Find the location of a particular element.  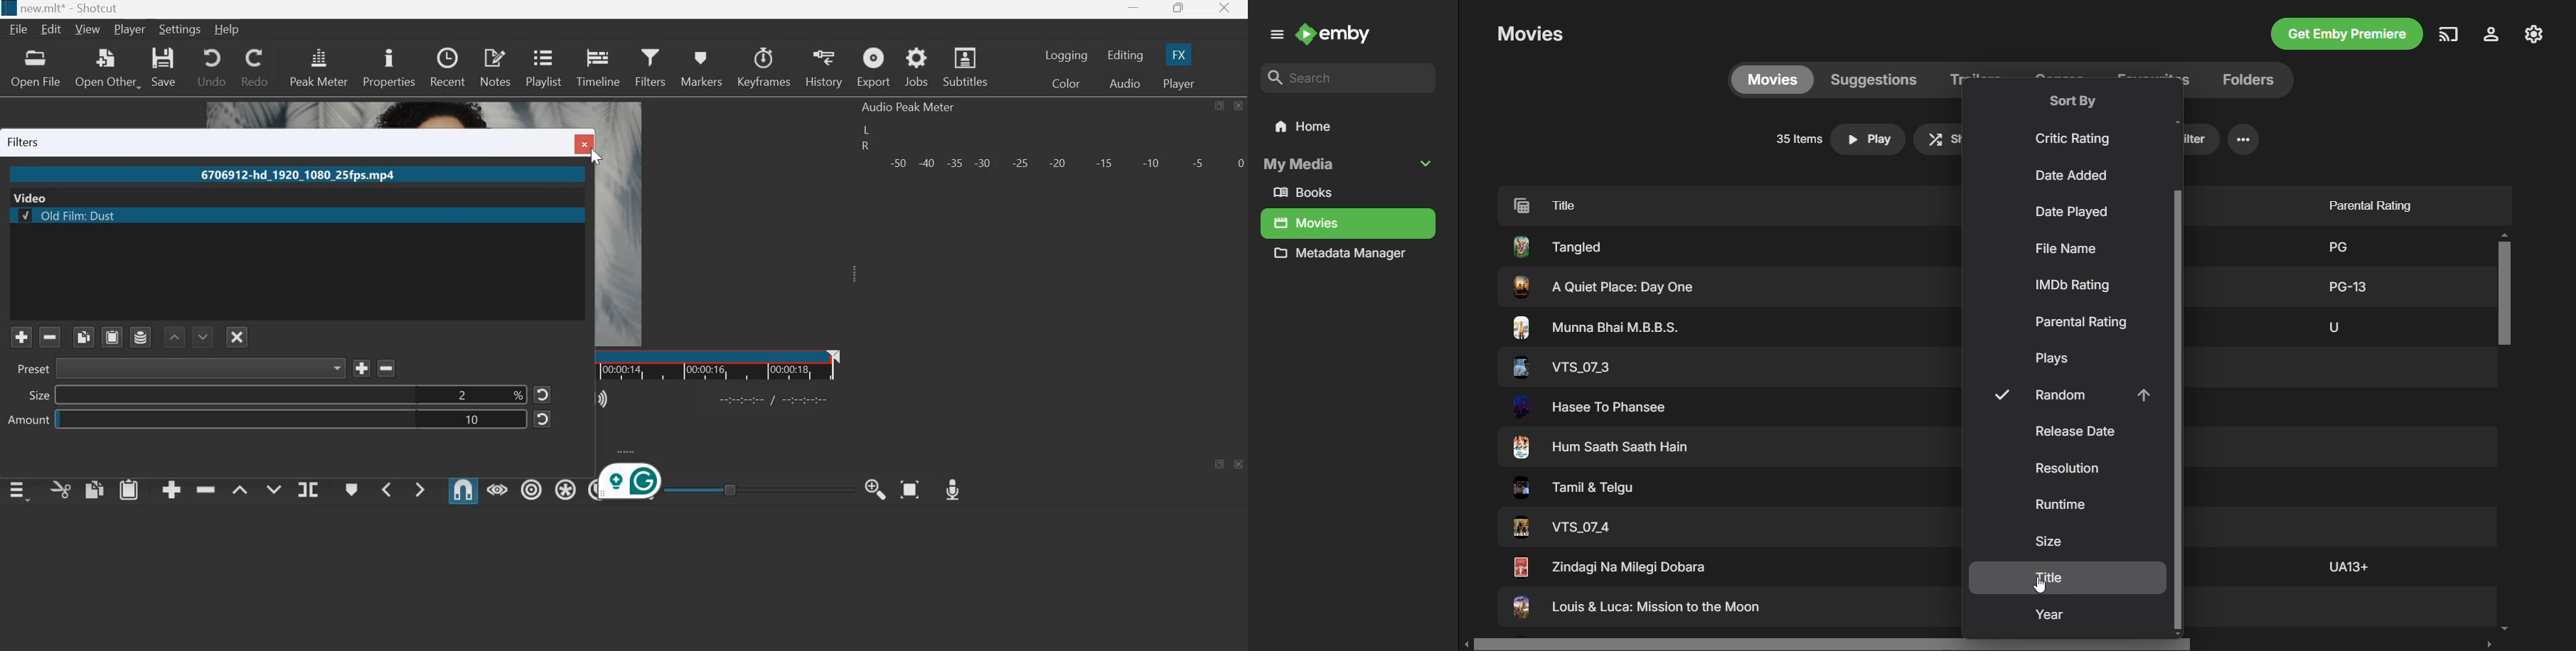

Volume meter is located at coordinates (1065, 161).